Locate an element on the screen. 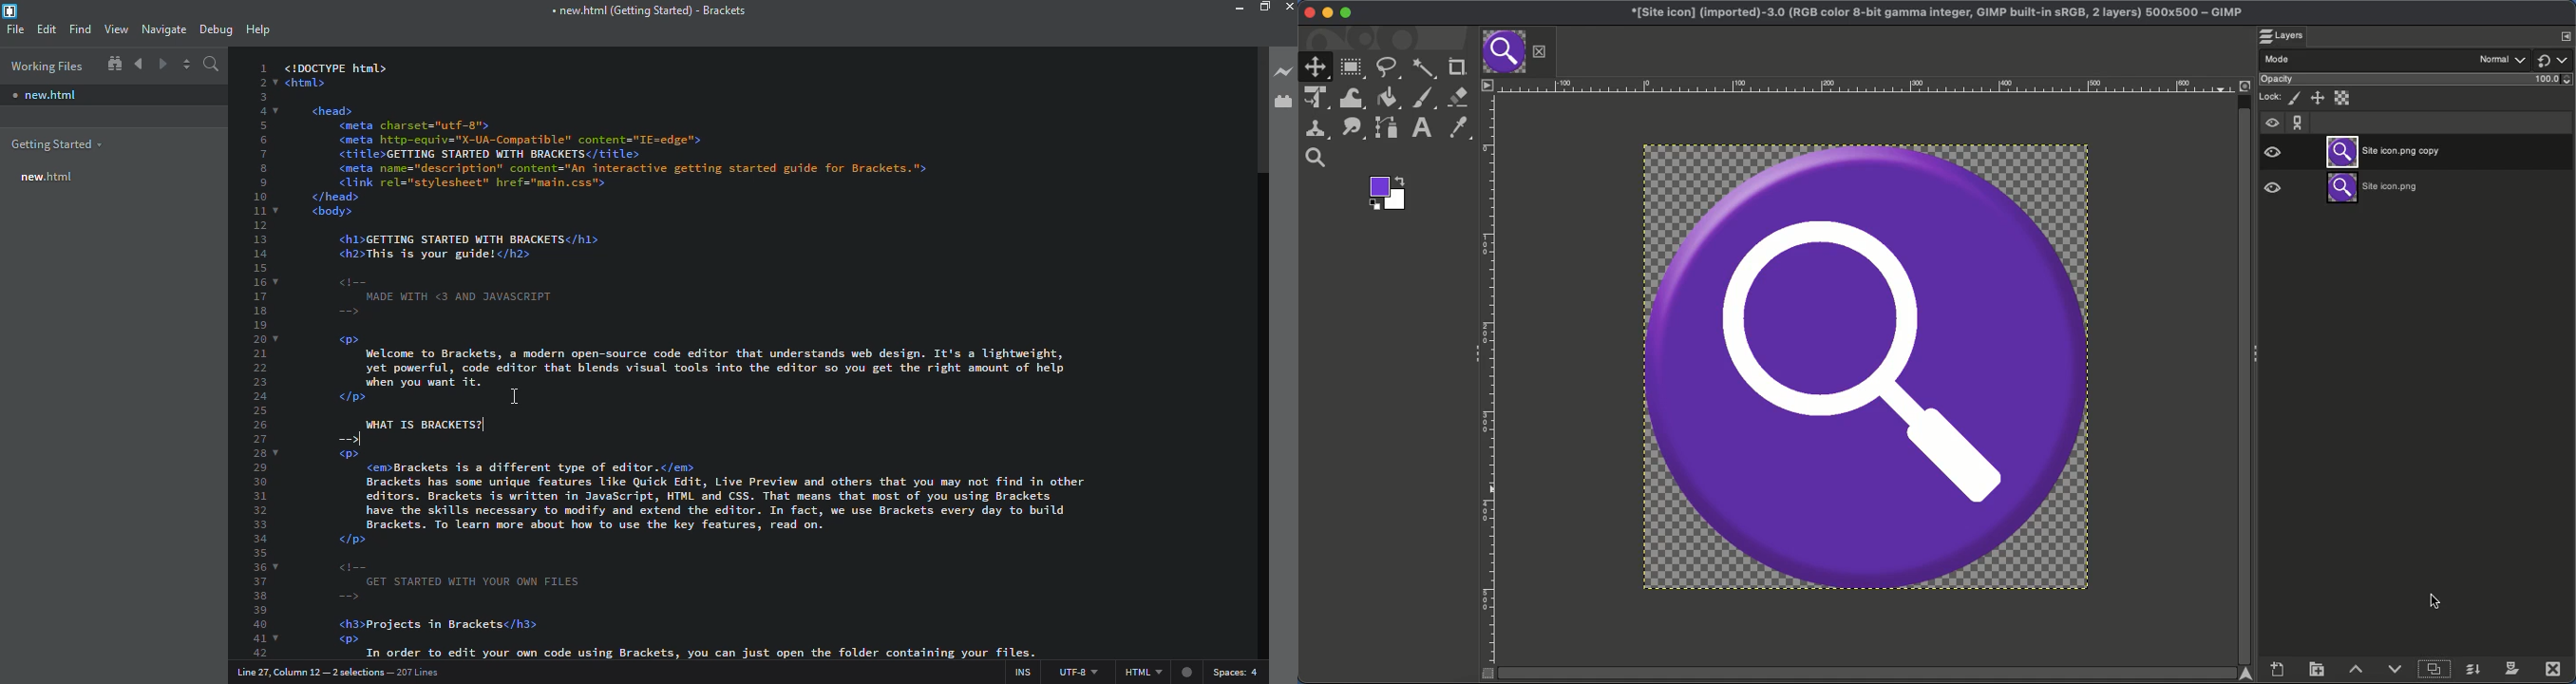  edit is located at coordinates (47, 29).